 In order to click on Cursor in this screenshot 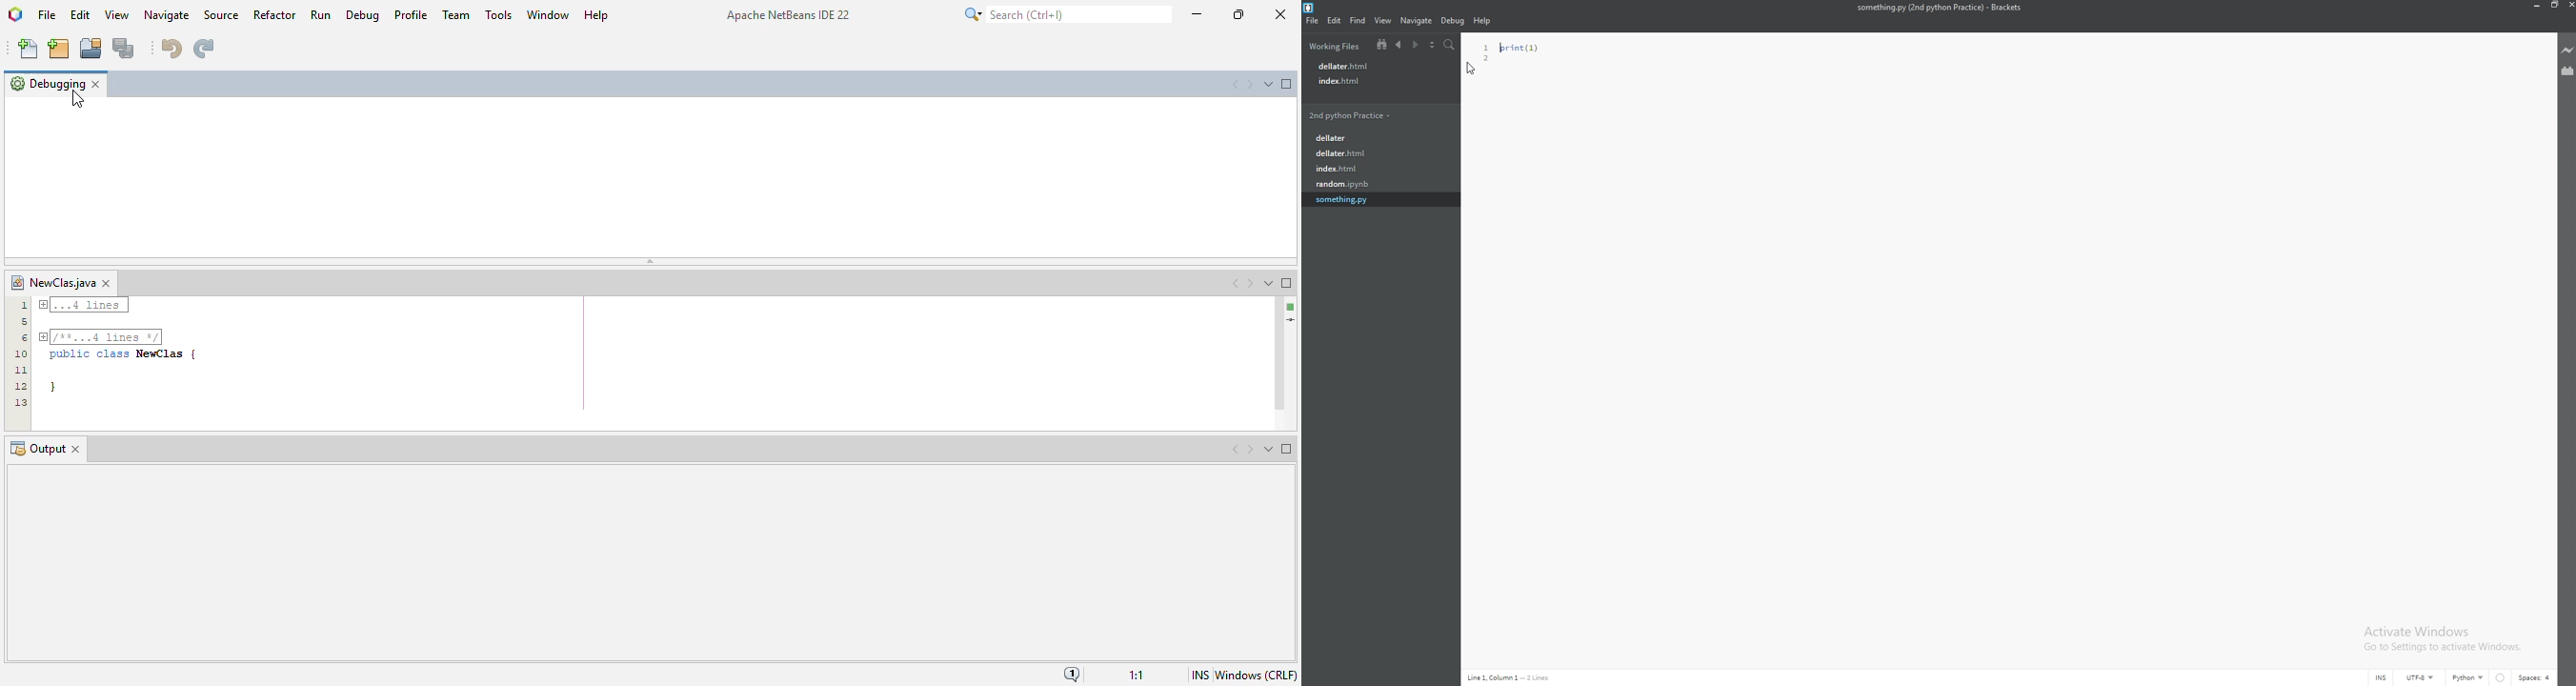, I will do `click(1471, 70)`.